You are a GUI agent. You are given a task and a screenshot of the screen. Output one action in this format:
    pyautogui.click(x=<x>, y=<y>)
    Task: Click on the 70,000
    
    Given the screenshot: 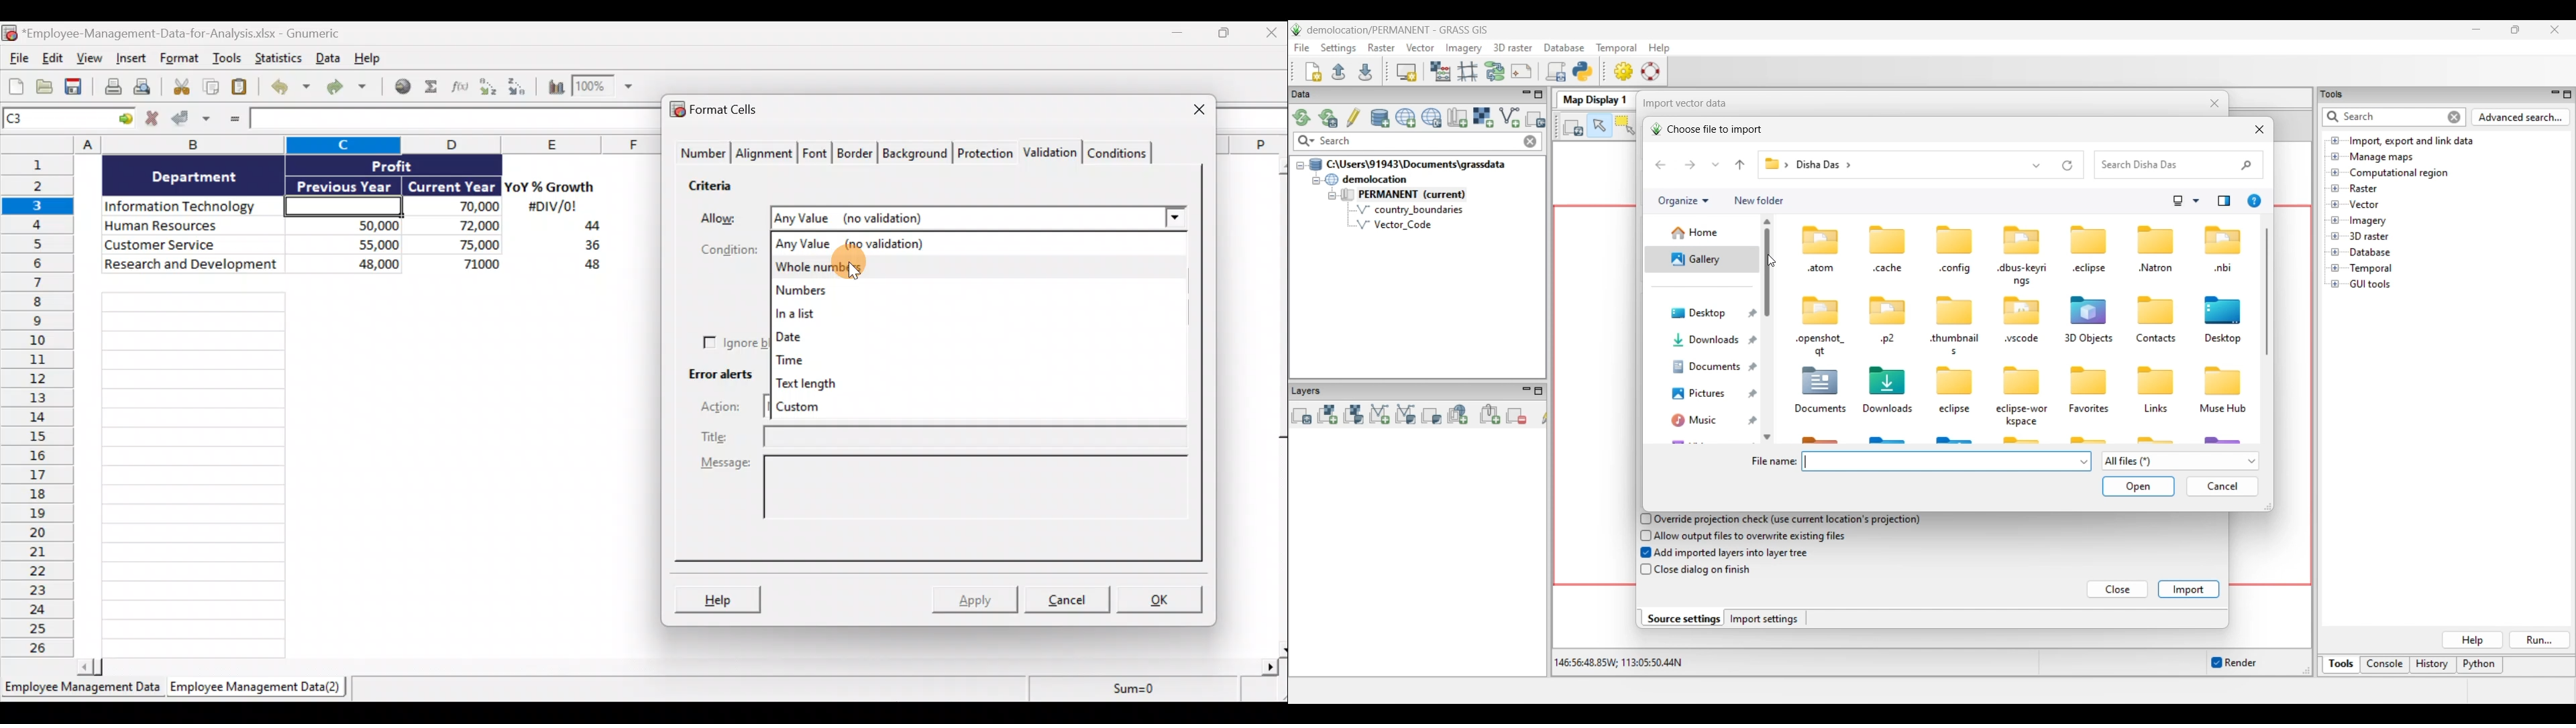 What is the action you would take?
    pyautogui.click(x=459, y=207)
    